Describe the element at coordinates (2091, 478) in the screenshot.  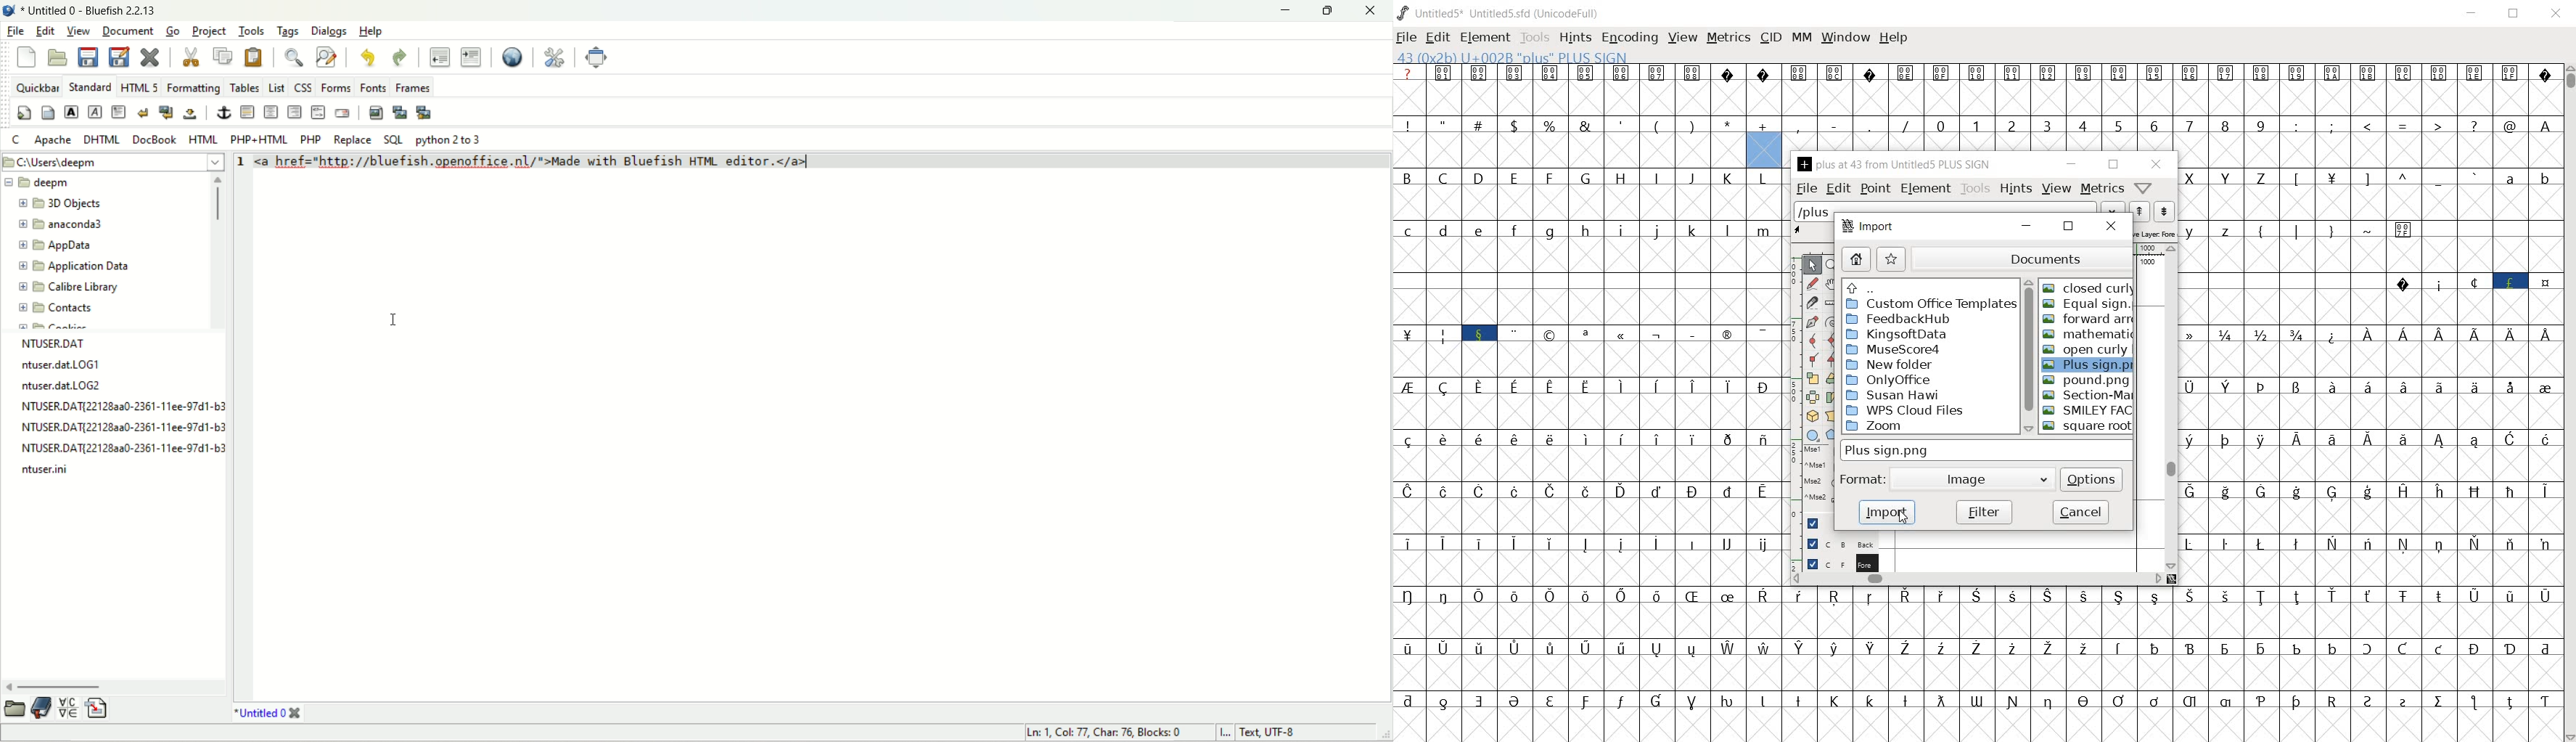
I see `options` at that location.